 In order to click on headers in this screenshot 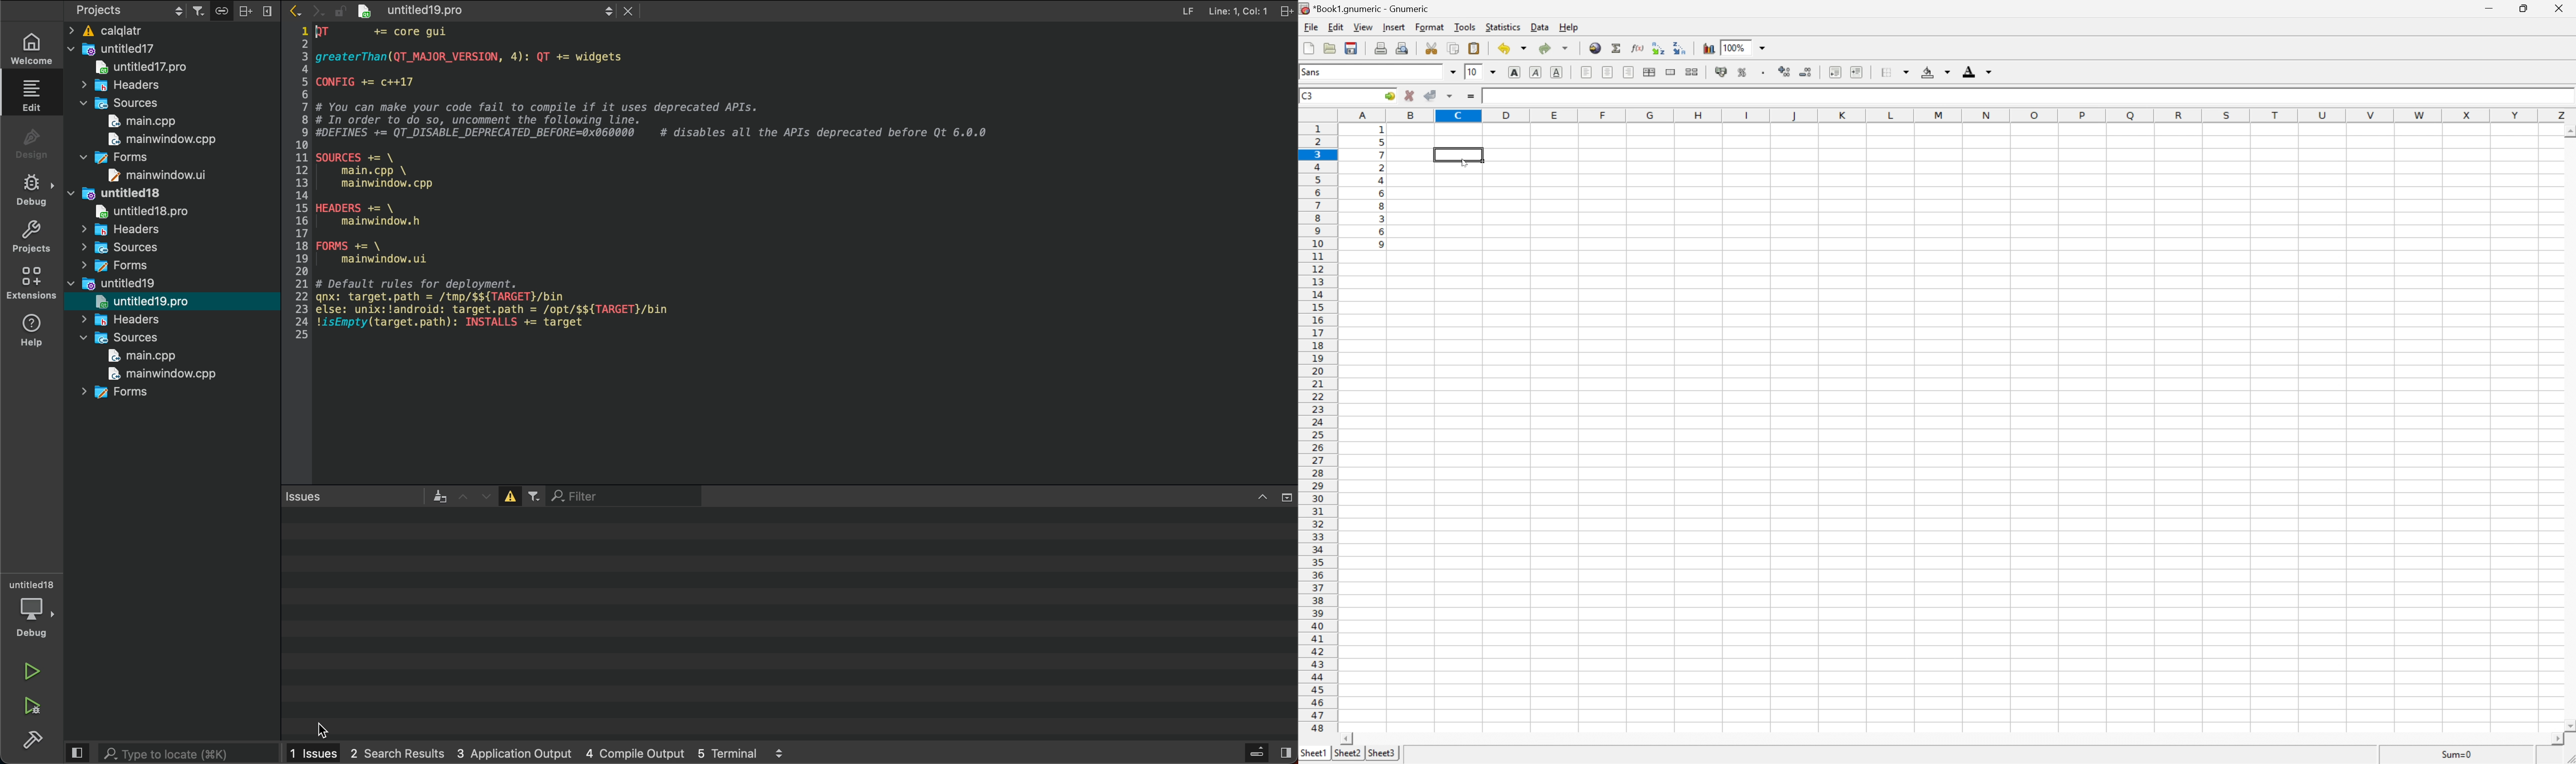, I will do `click(130, 85)`.